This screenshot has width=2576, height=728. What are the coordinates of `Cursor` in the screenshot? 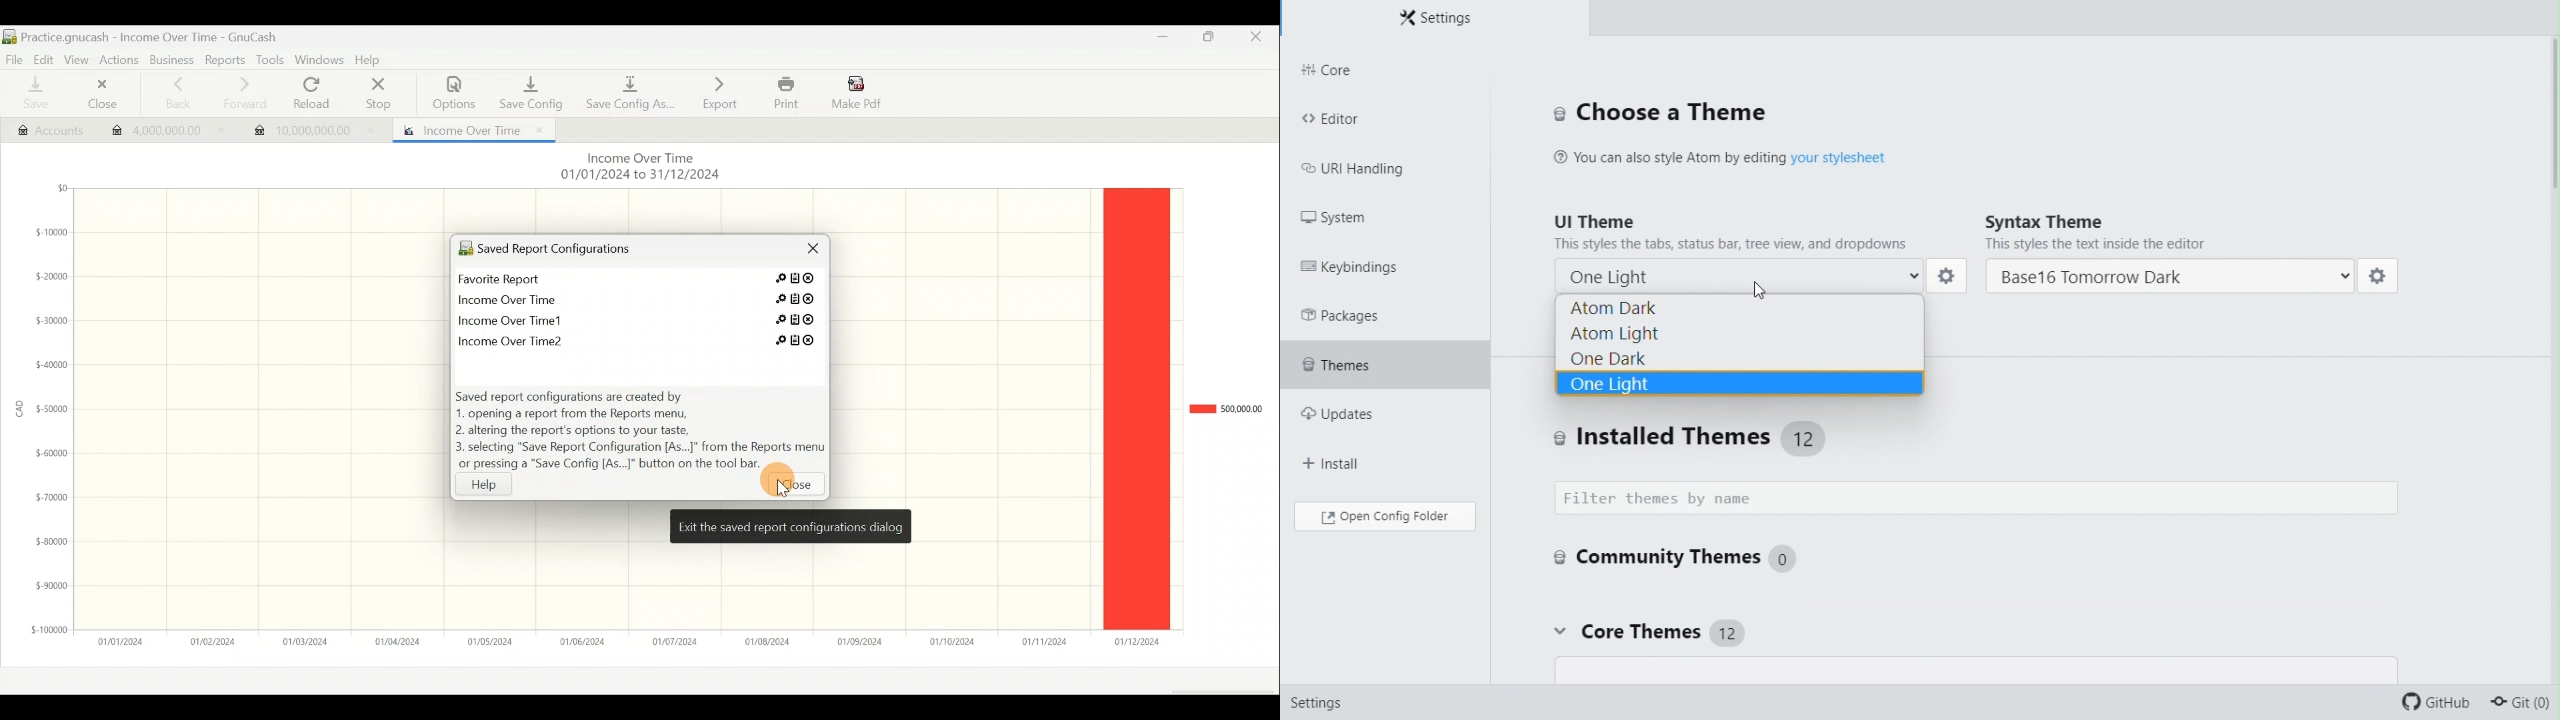 It's located at (778, 491).